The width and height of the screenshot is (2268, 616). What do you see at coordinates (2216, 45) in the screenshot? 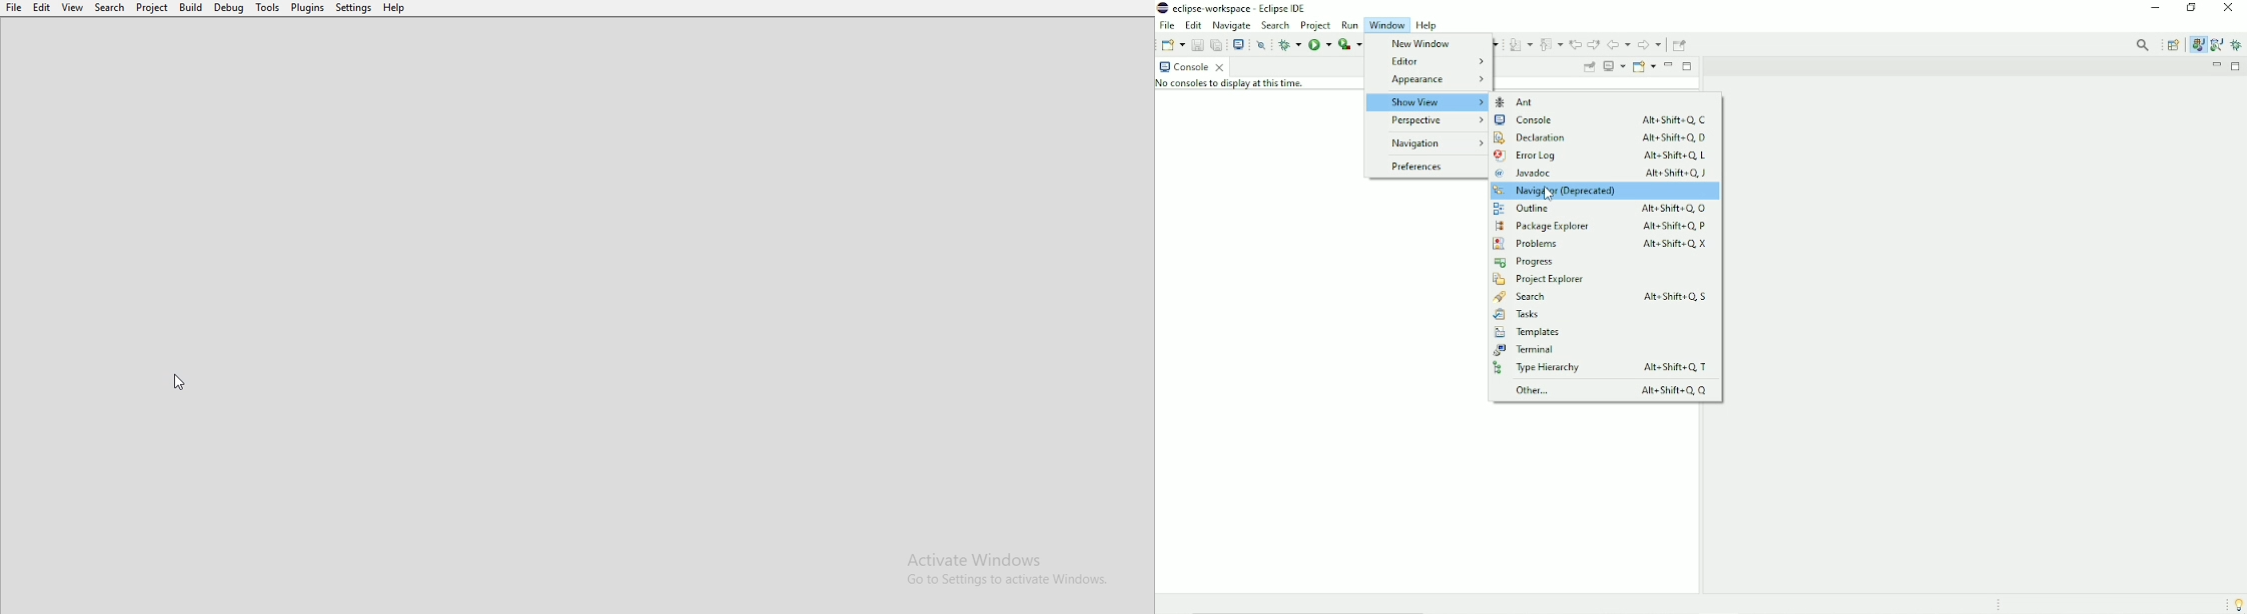
I see `Java Browsing` at bounding box center [2216, 45].